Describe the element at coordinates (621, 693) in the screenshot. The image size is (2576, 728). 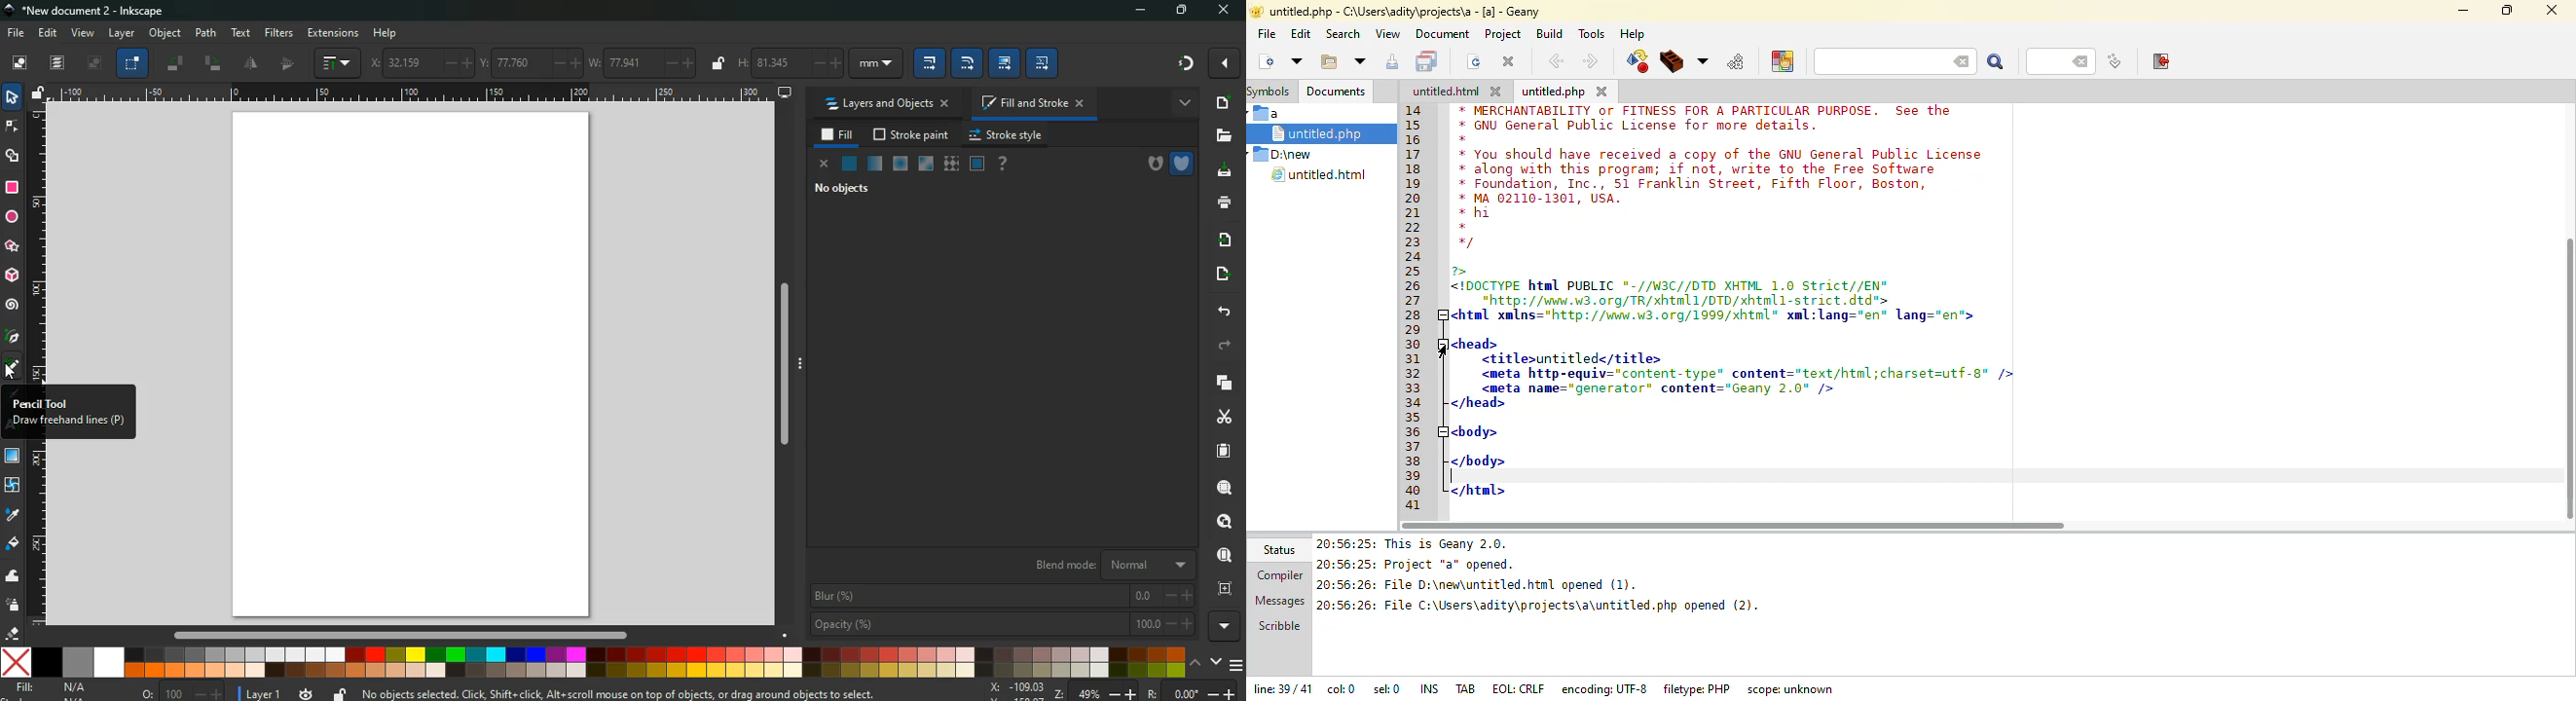
I see `message` at that location.